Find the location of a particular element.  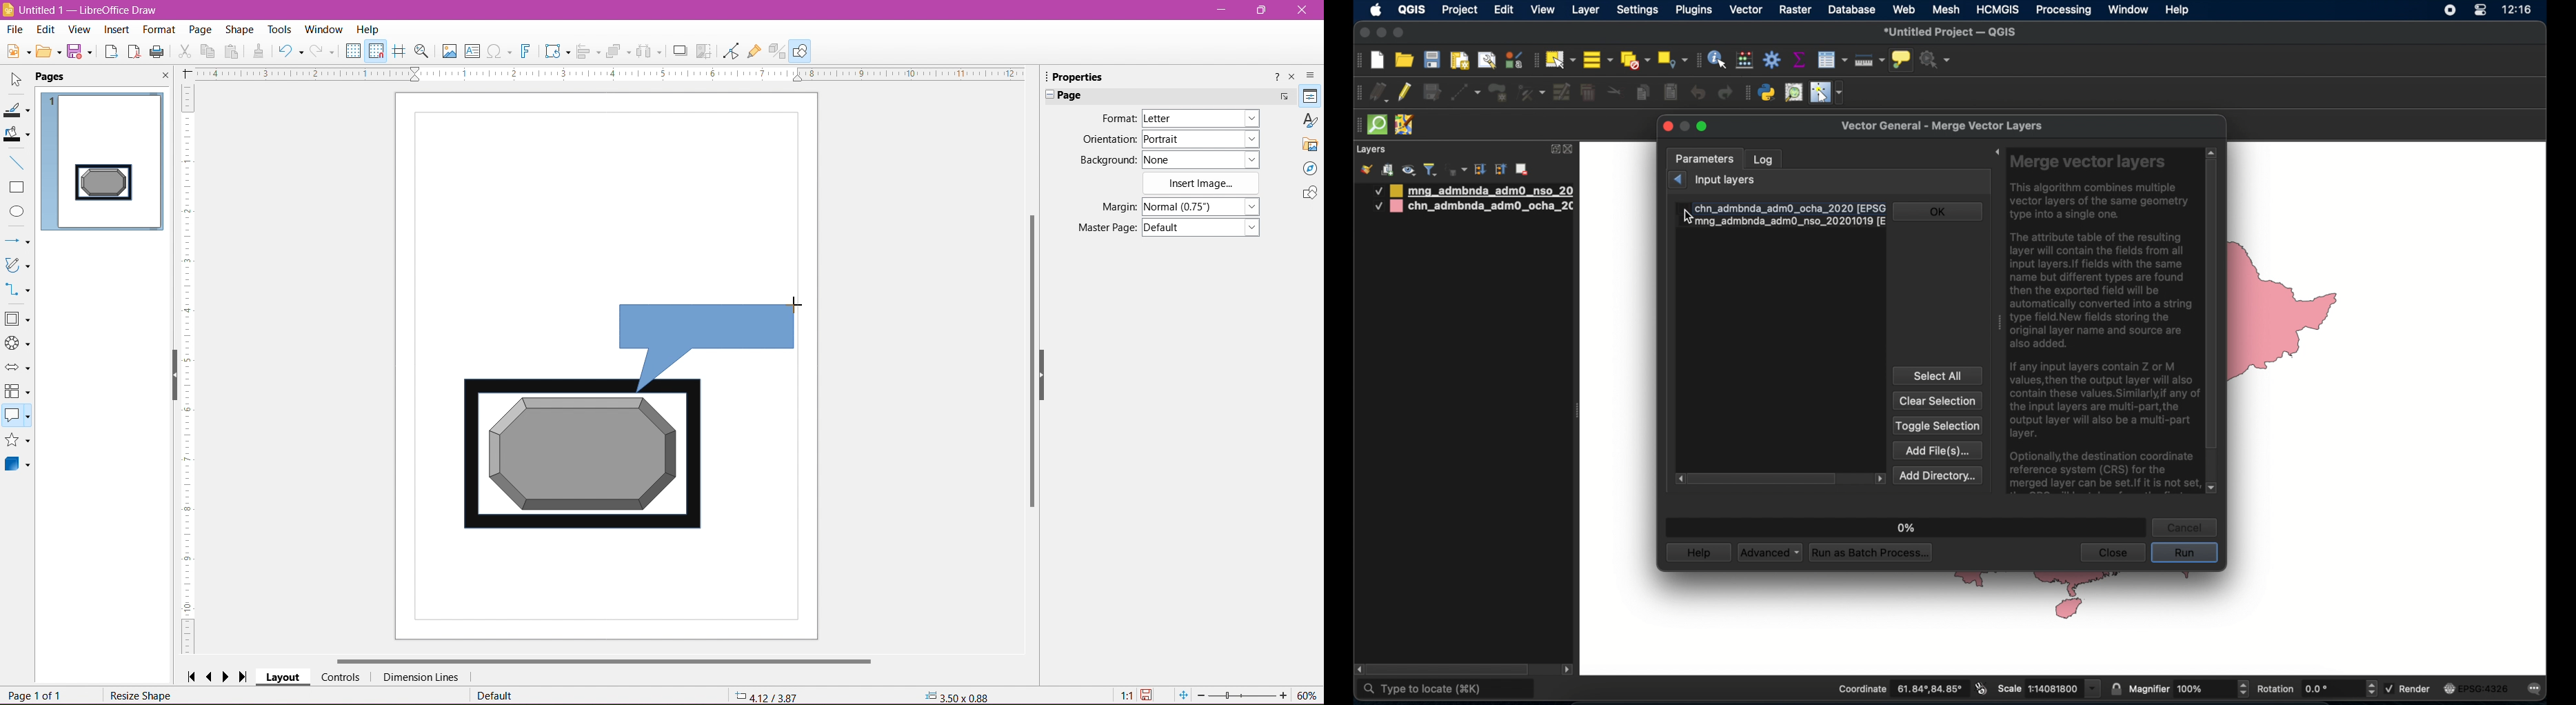

Select atleast three objects to distribute is located at coordinates (649, 51).